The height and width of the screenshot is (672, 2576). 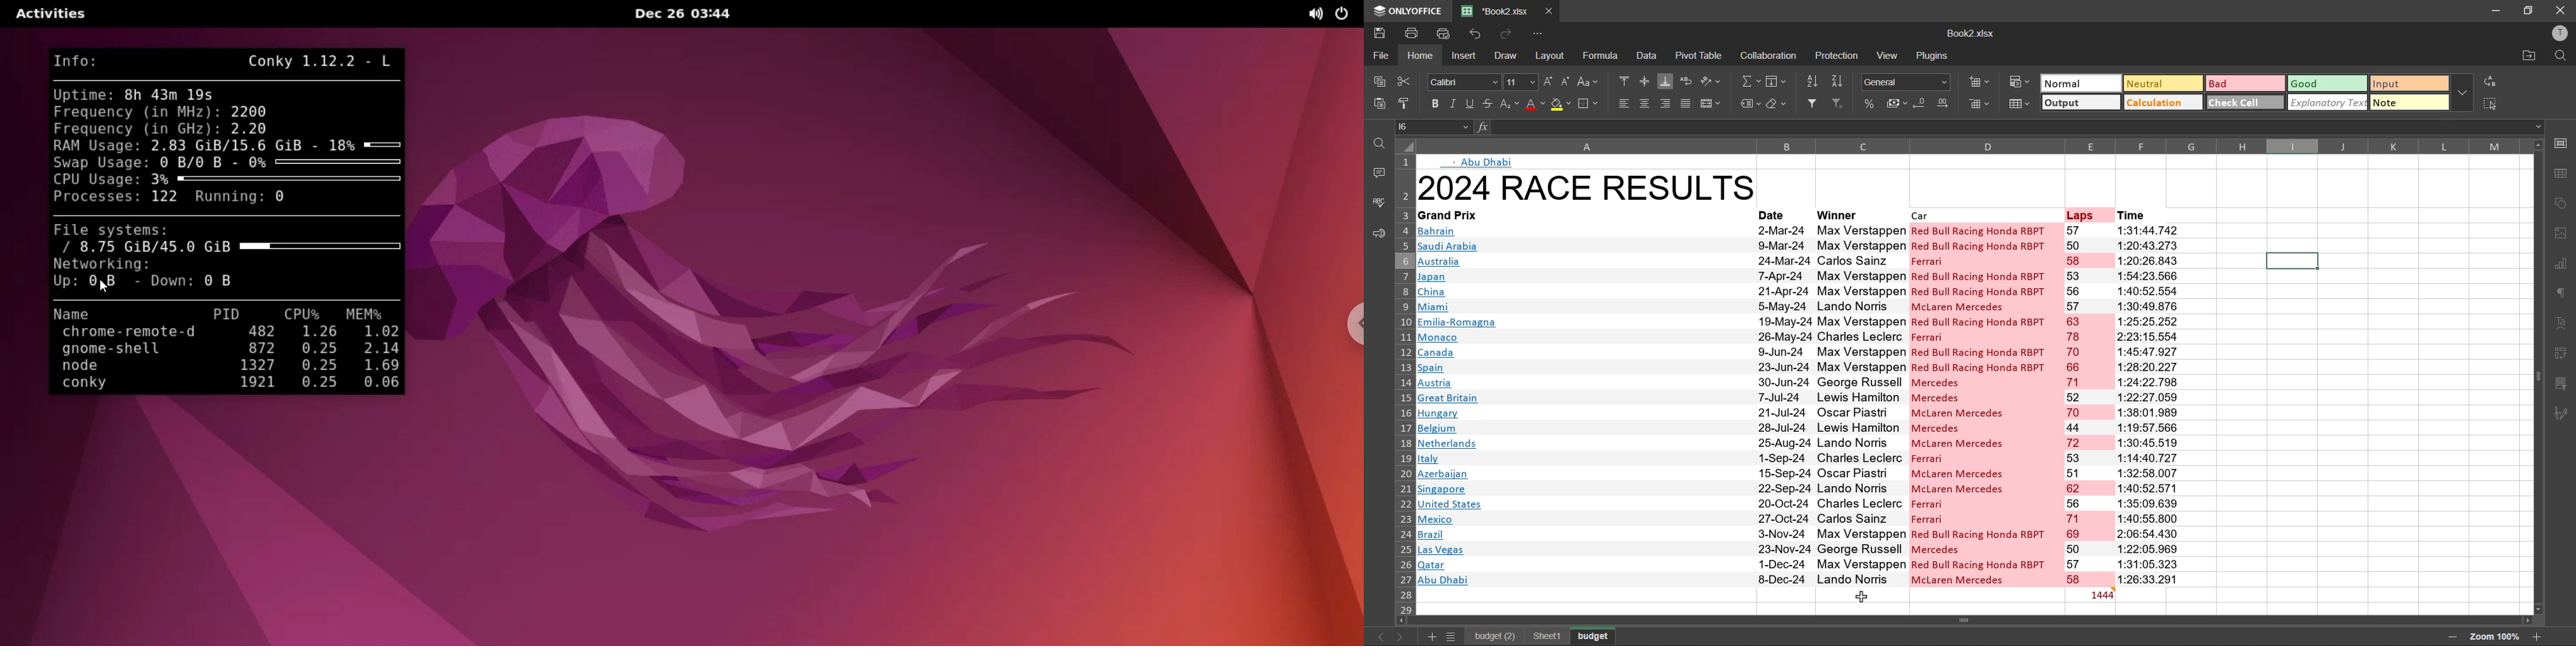 I want to click on row numbers, so click(x=1403, y=389).